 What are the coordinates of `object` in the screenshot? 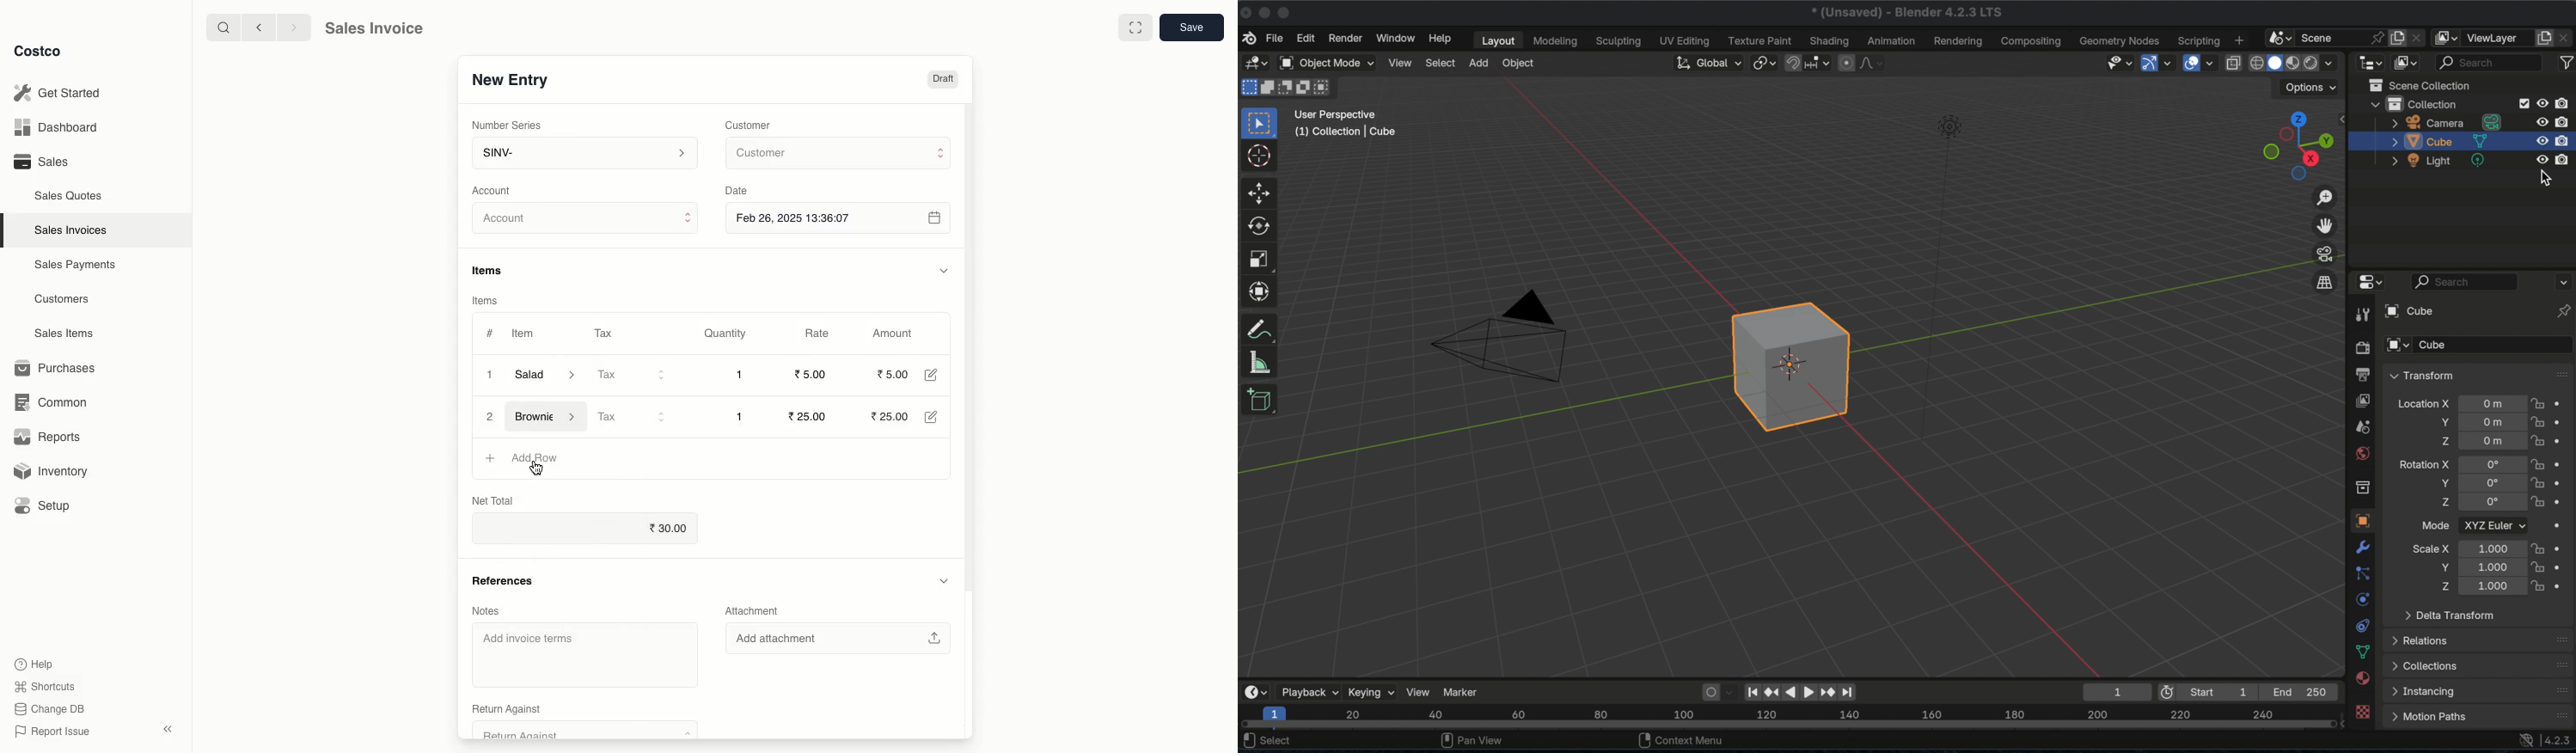 It's located at (1519, 63).